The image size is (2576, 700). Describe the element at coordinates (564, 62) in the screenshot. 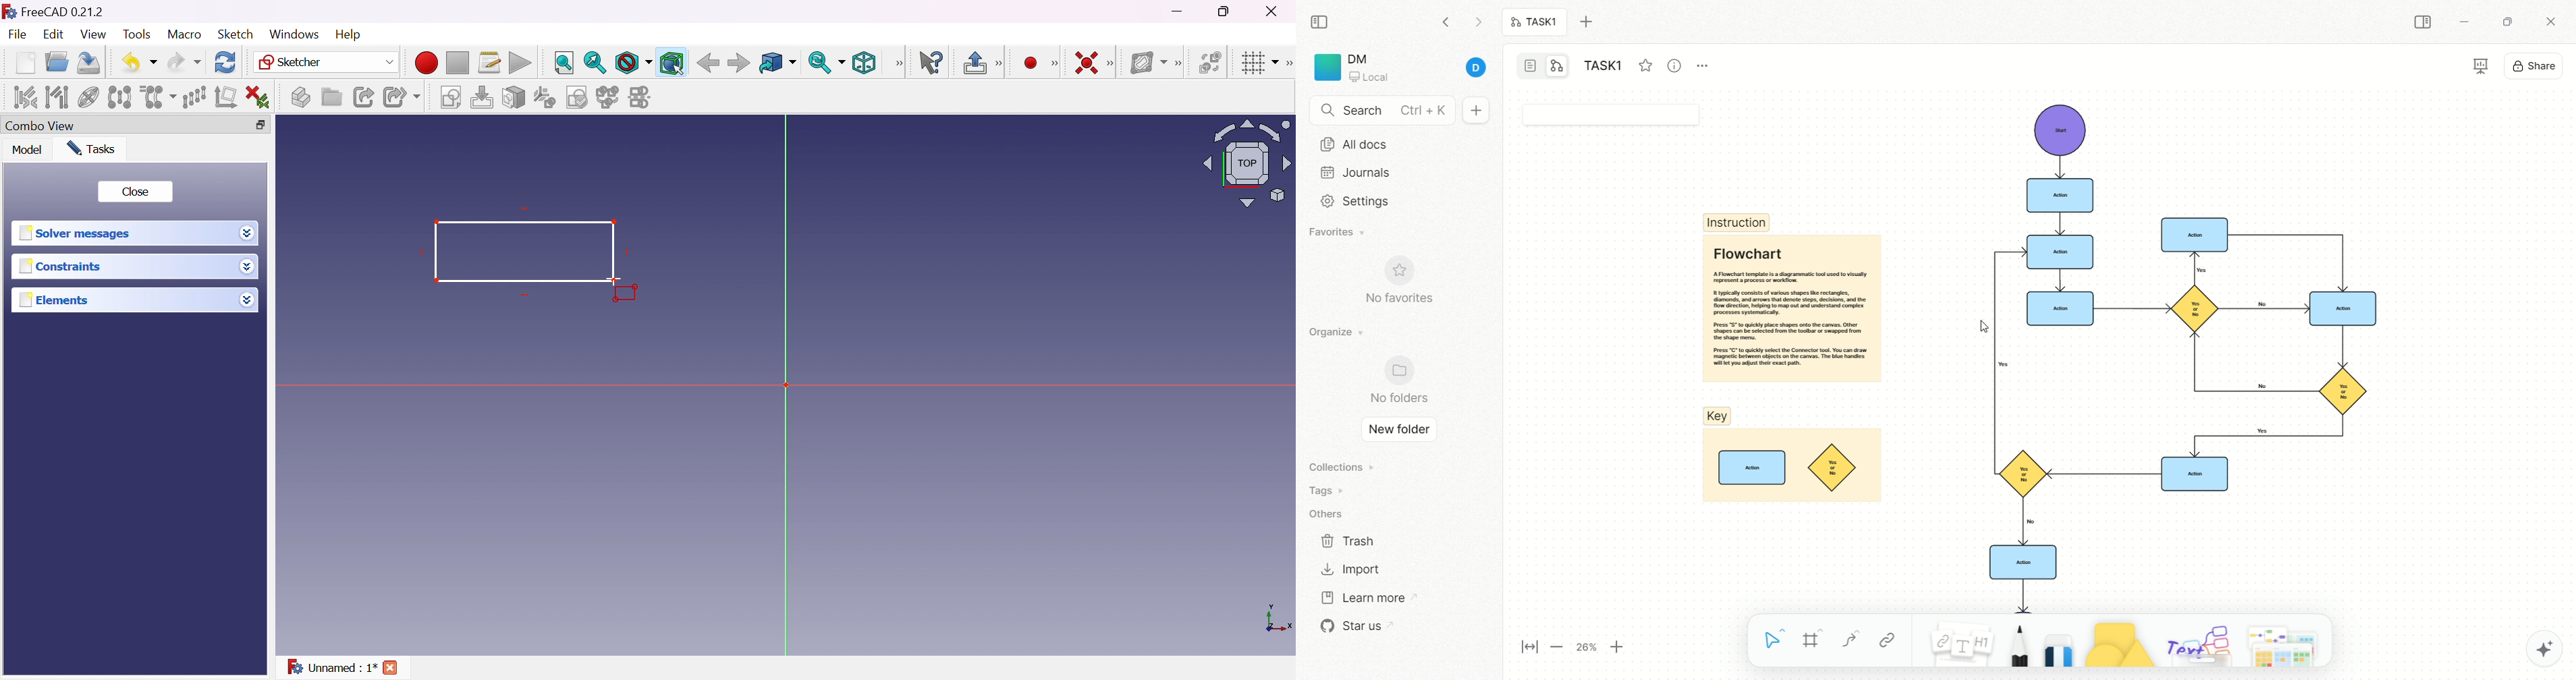

I see `Fit all` at that location.